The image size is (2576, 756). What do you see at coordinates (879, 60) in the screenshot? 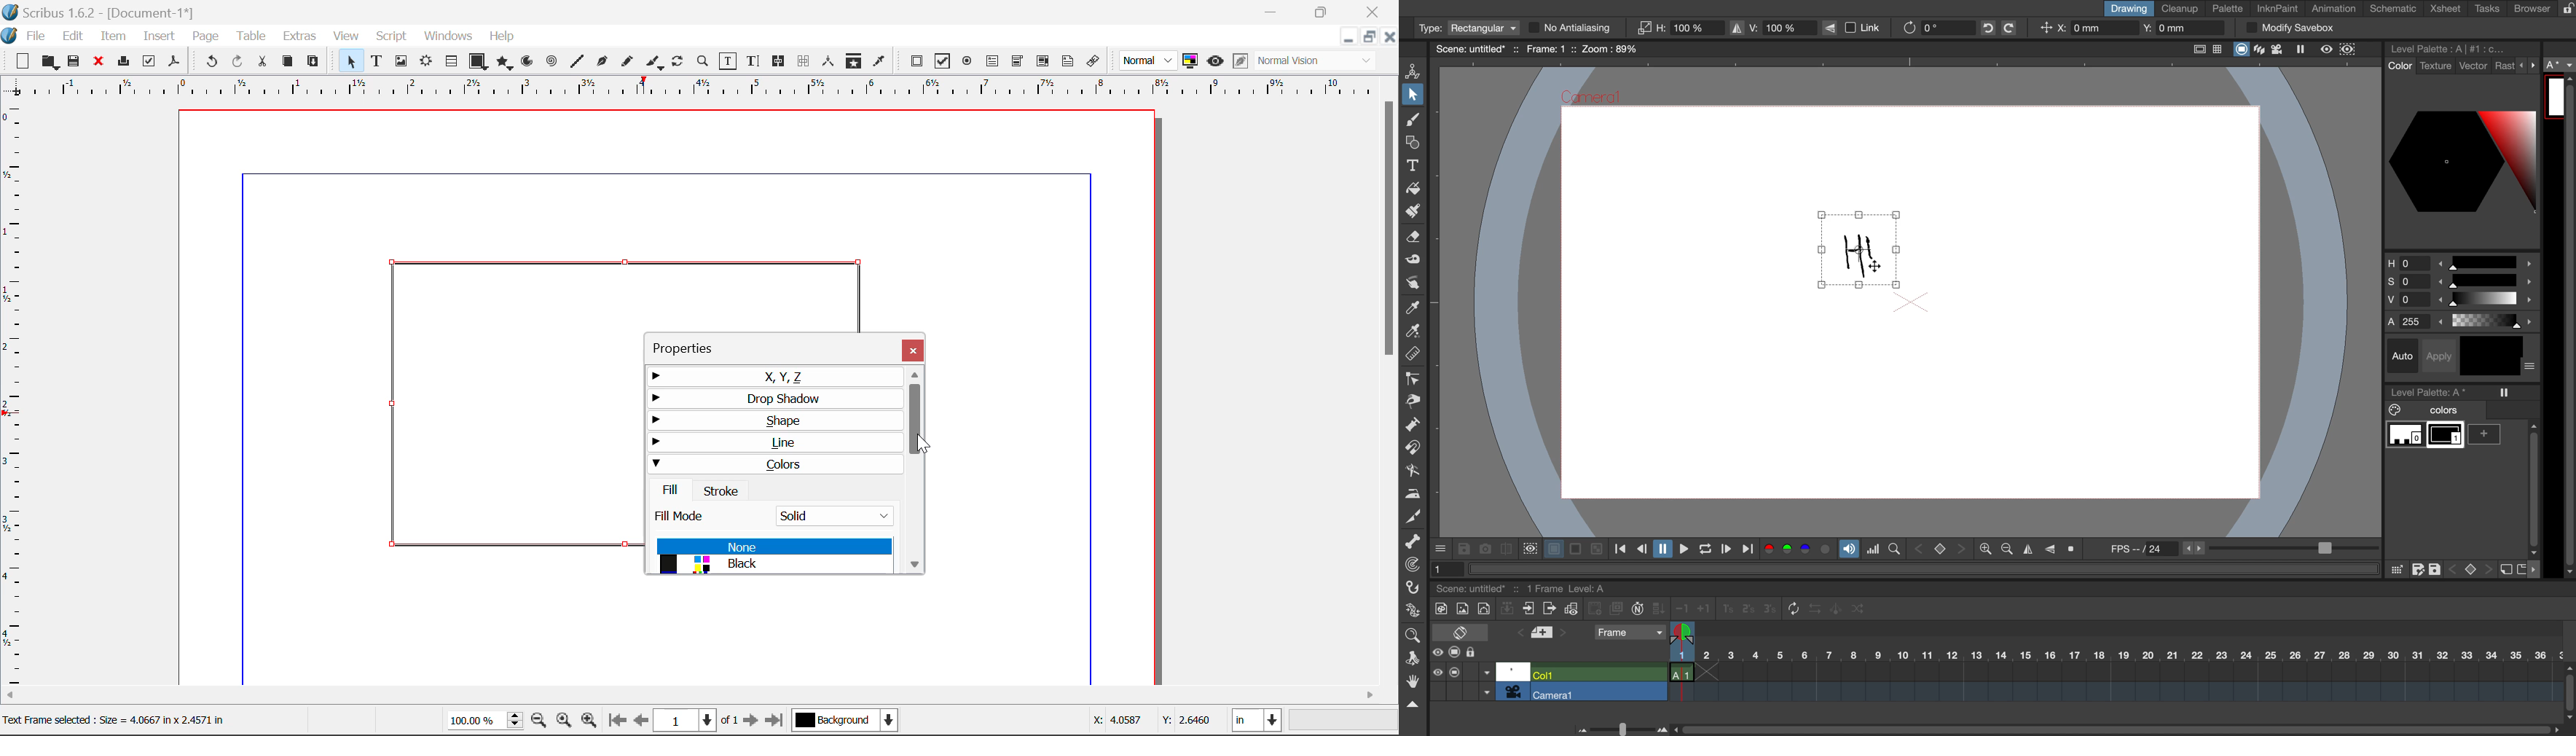
I see `Eyedropper` at bounding box center [879, 60].